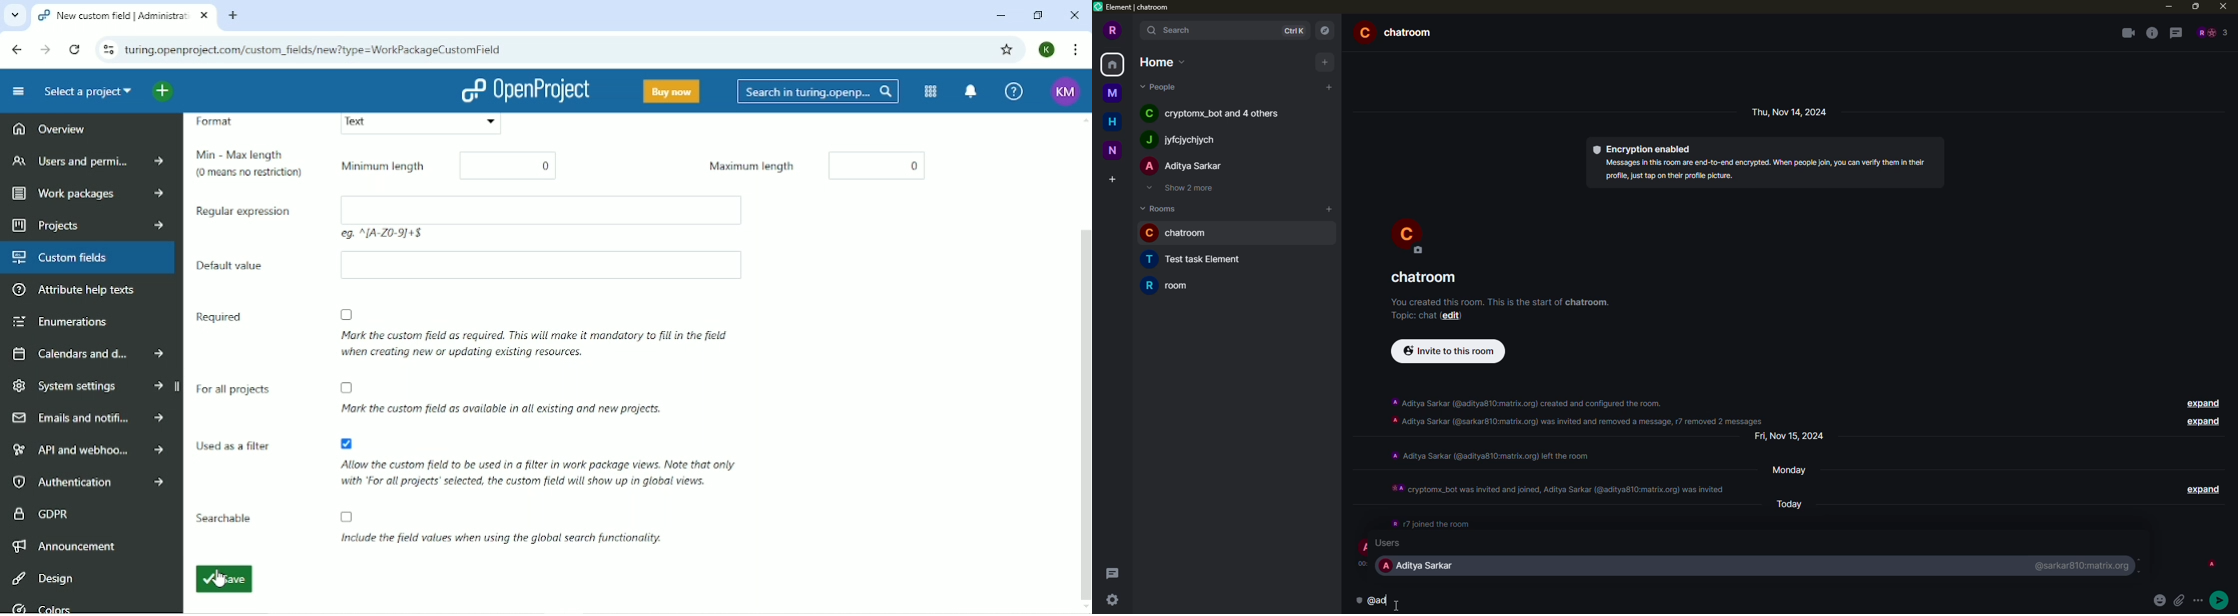  What do you see at coordinates (1184, 167) in the screenshot?
I see `people` at bounding box center [1184, 167].